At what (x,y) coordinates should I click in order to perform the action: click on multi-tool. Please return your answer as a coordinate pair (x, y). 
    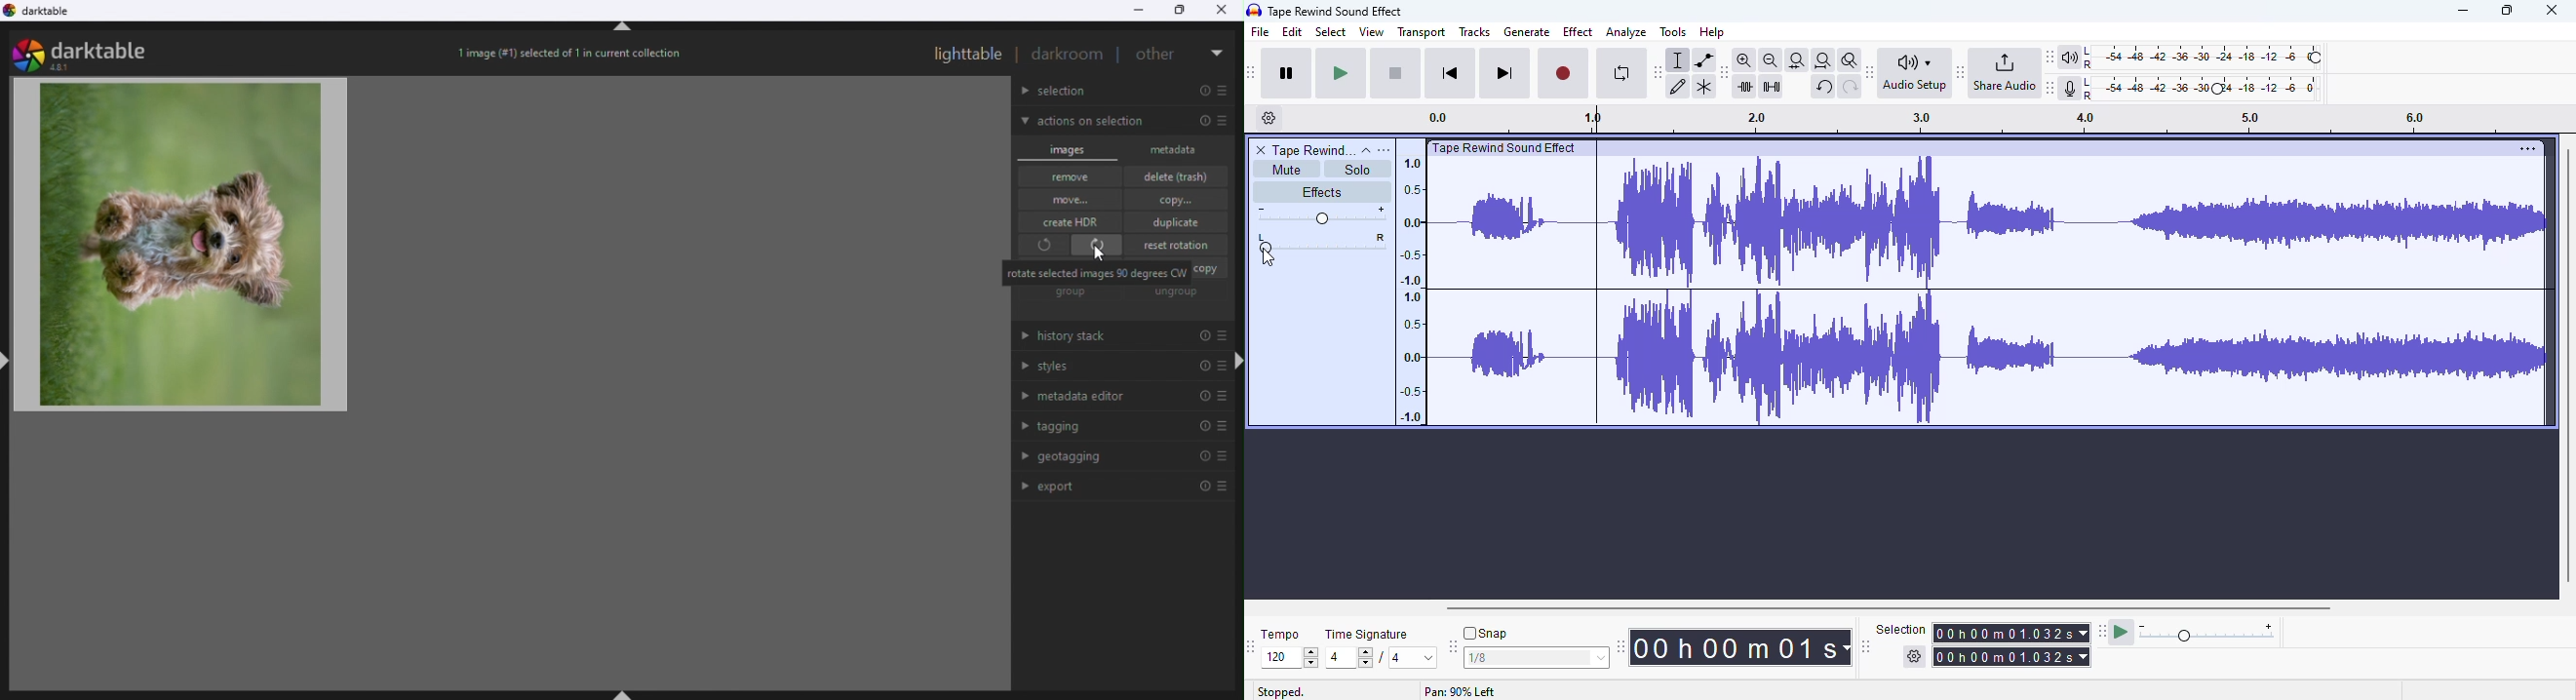
    Looking at the image, I should click on (1704, 88).